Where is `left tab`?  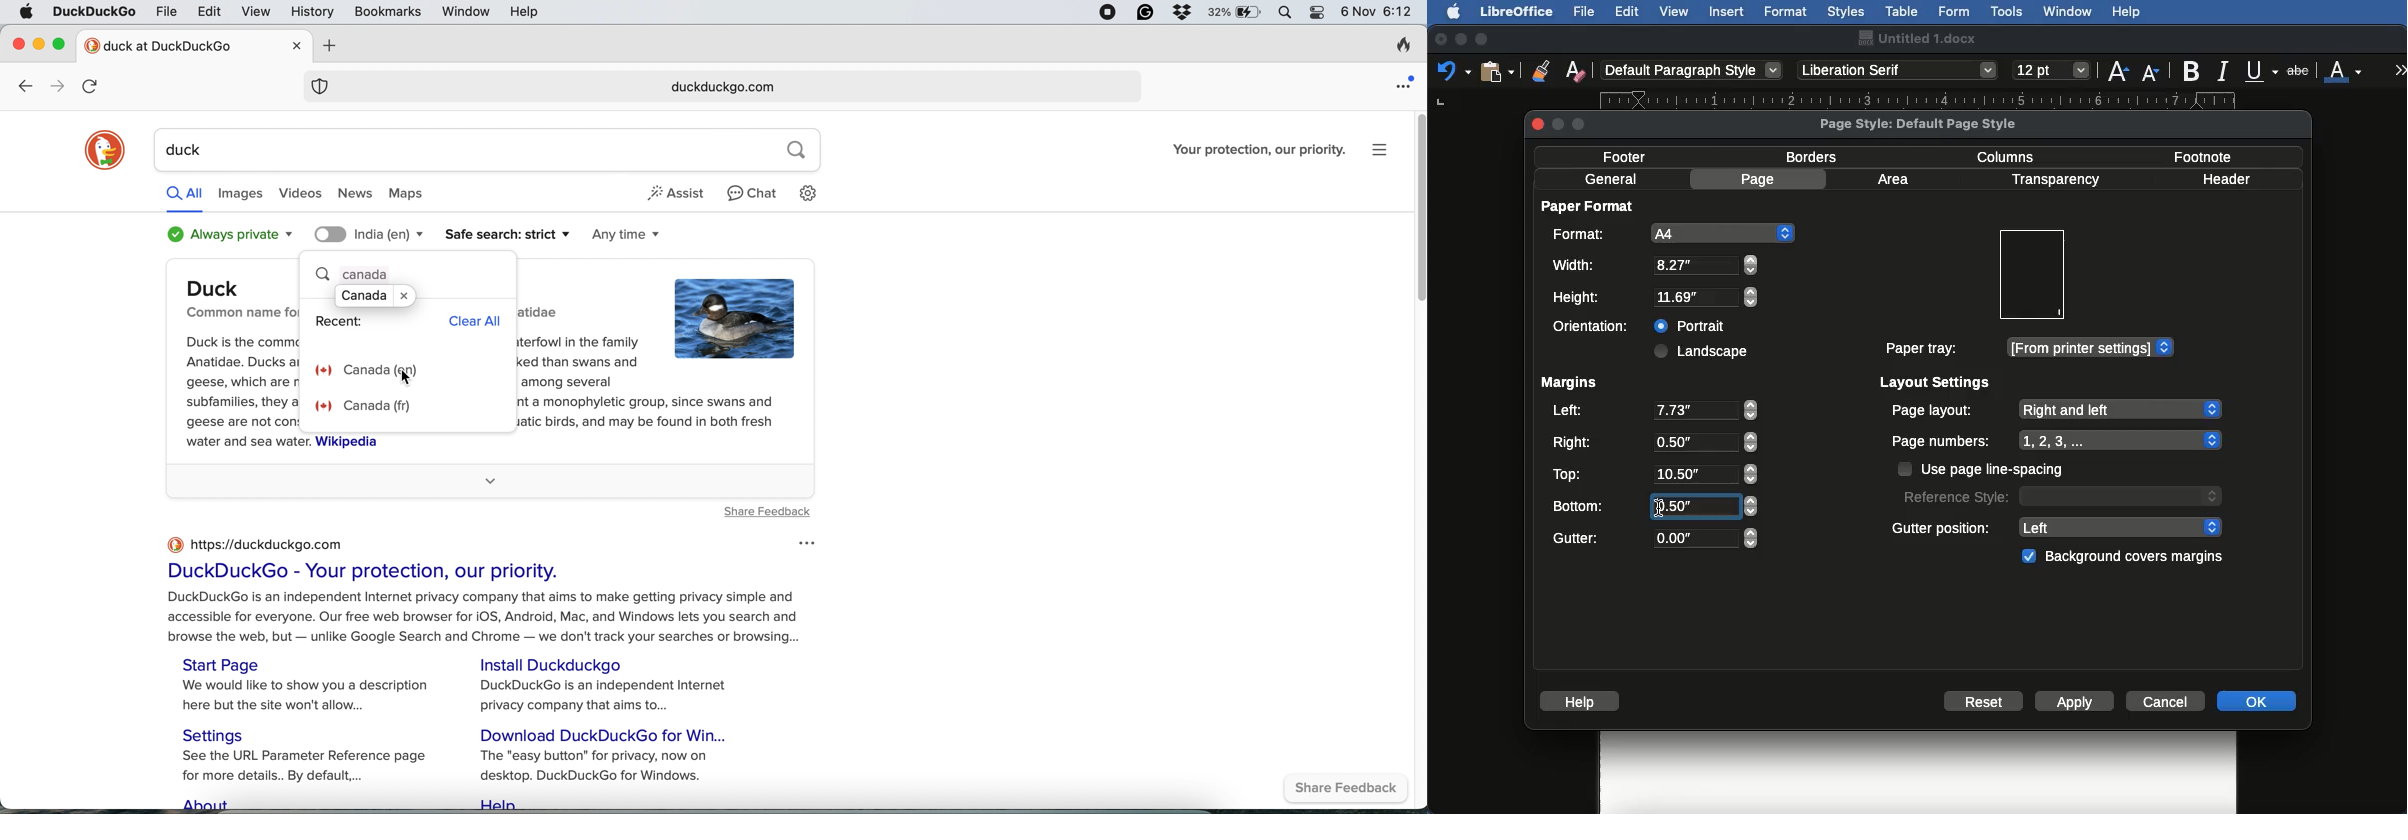 left tab is located at coordinates (1439, 103).